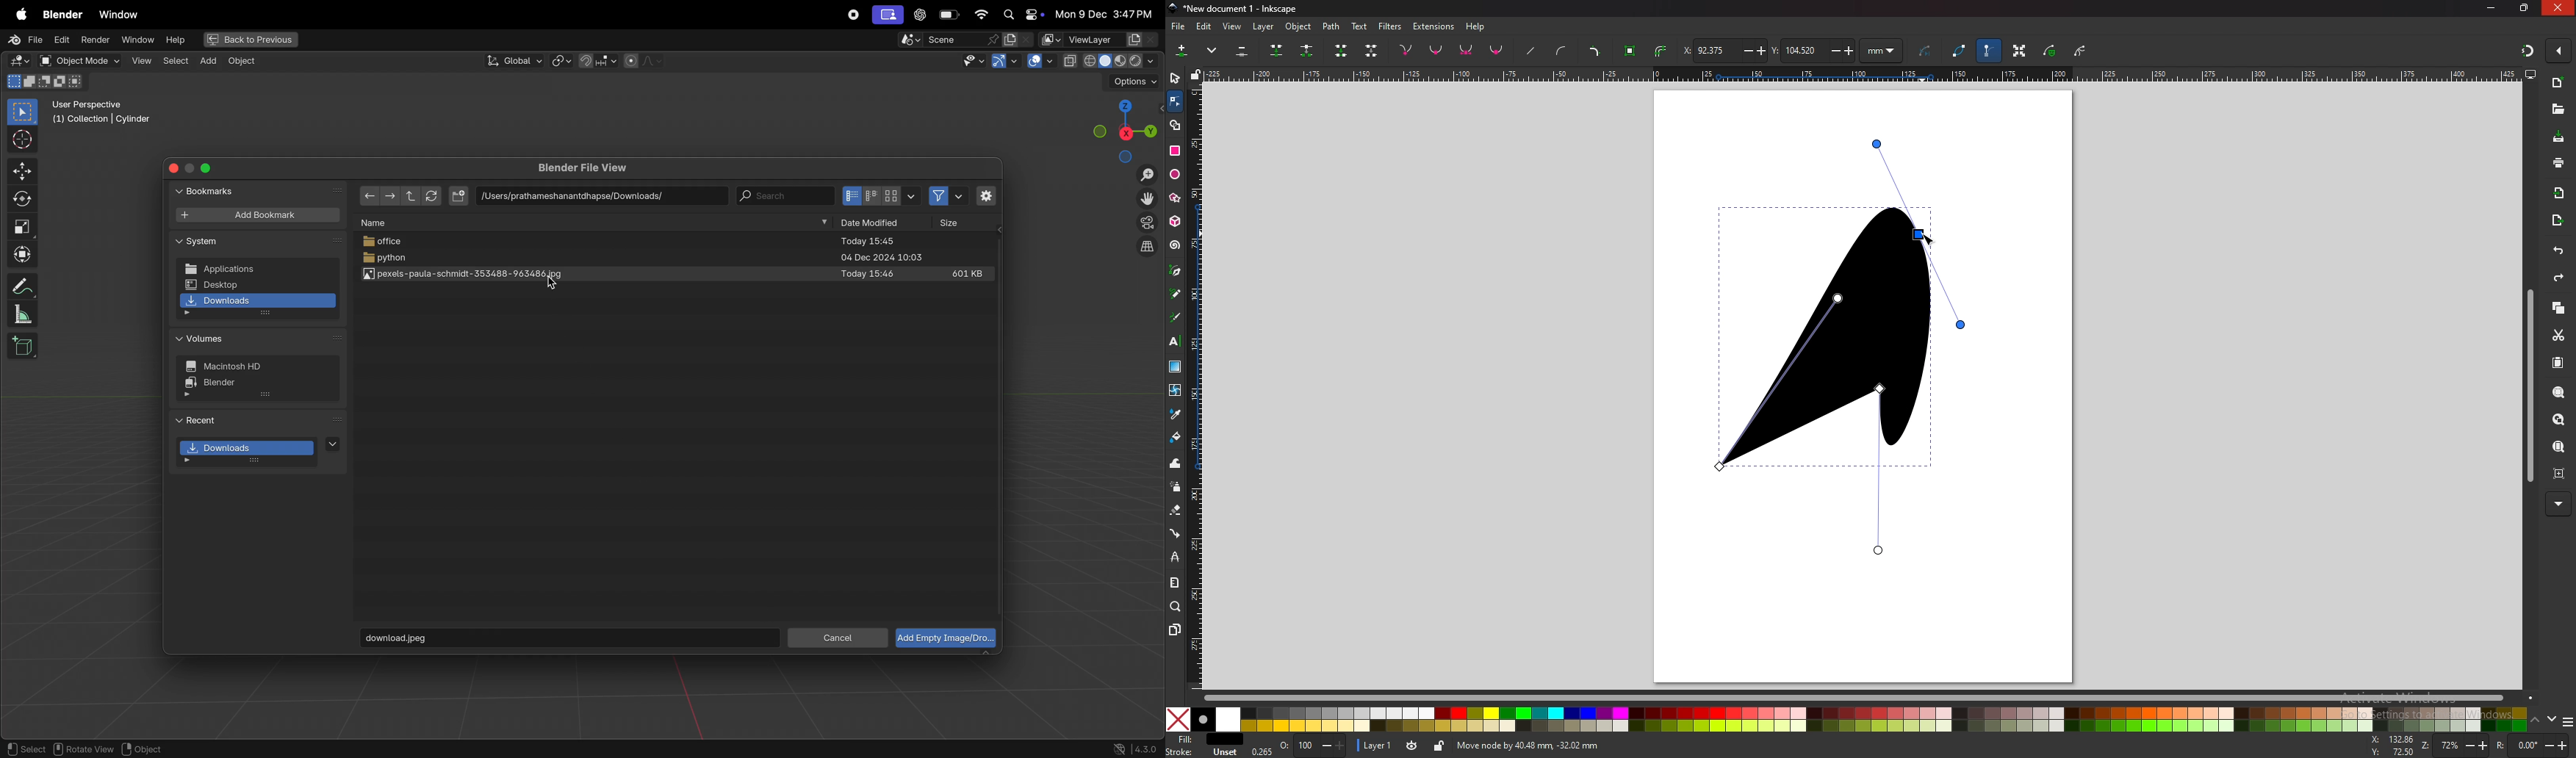 The image size is (2576, 784). Describe the element at coordinates (562, 59) in the screenshot. I see `turning of pviot point` at that location.